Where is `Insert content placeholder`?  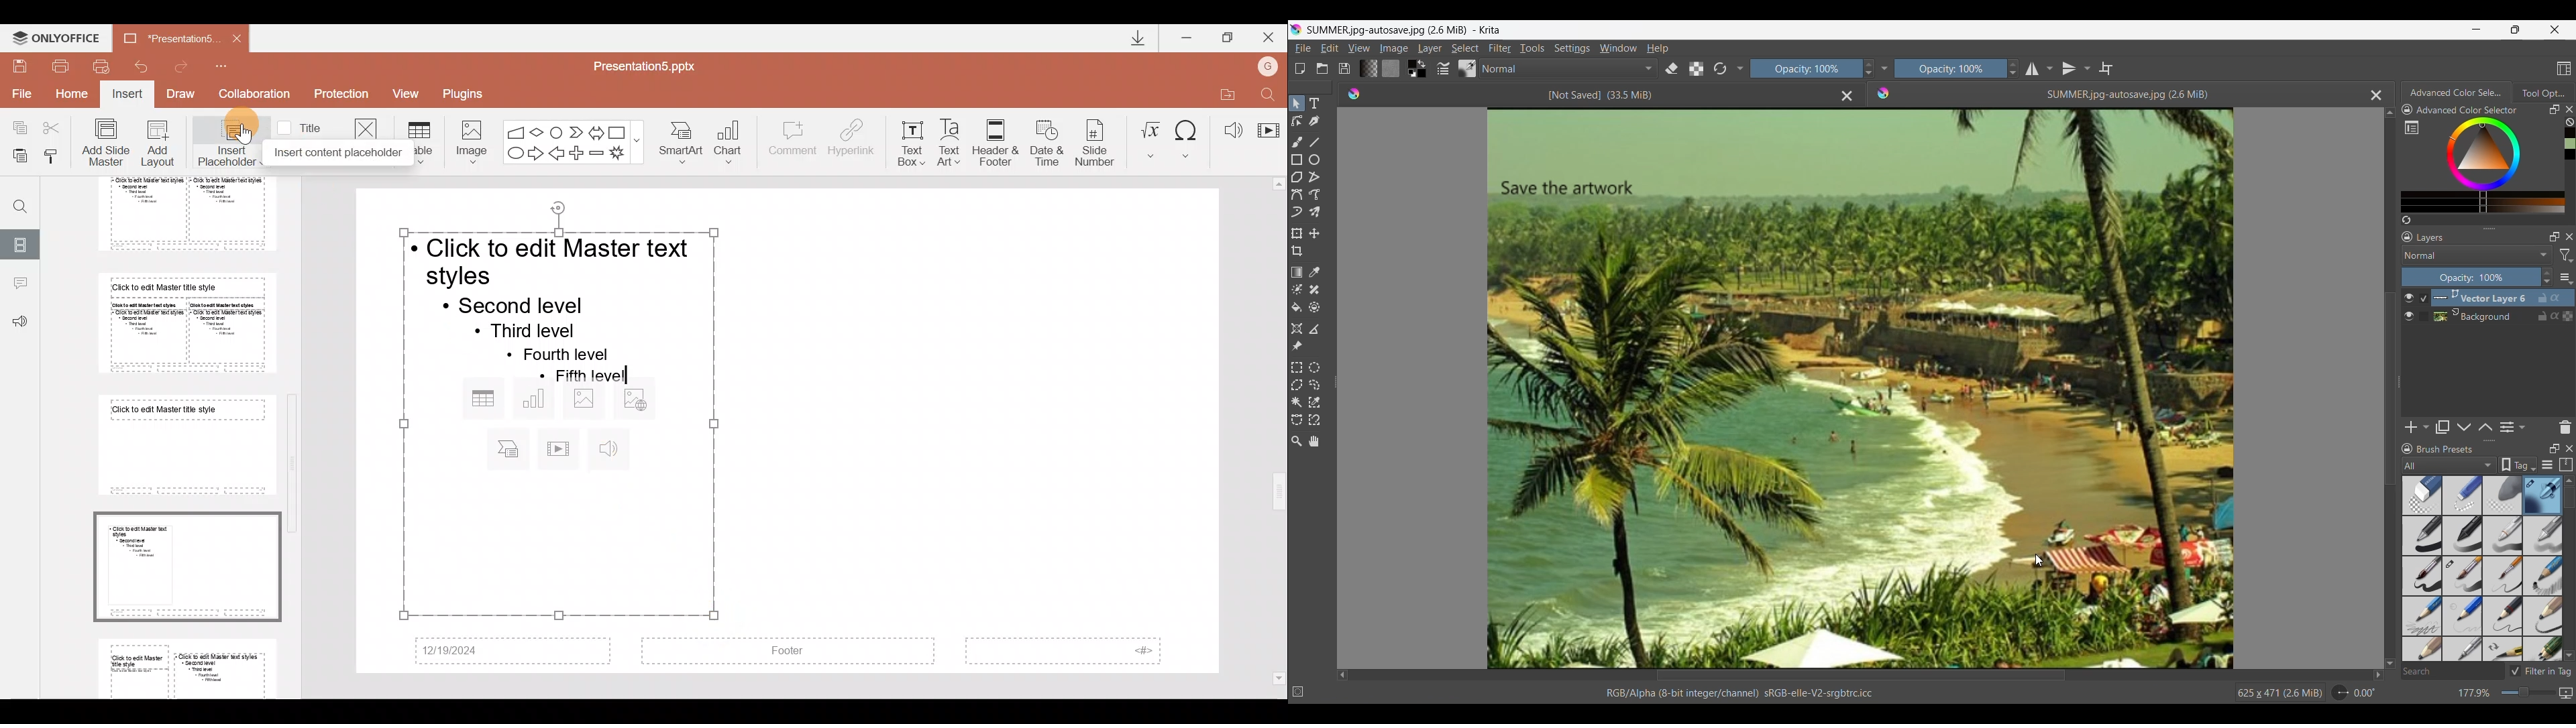 Insert content placeholder is located at coordinates (329, 156).